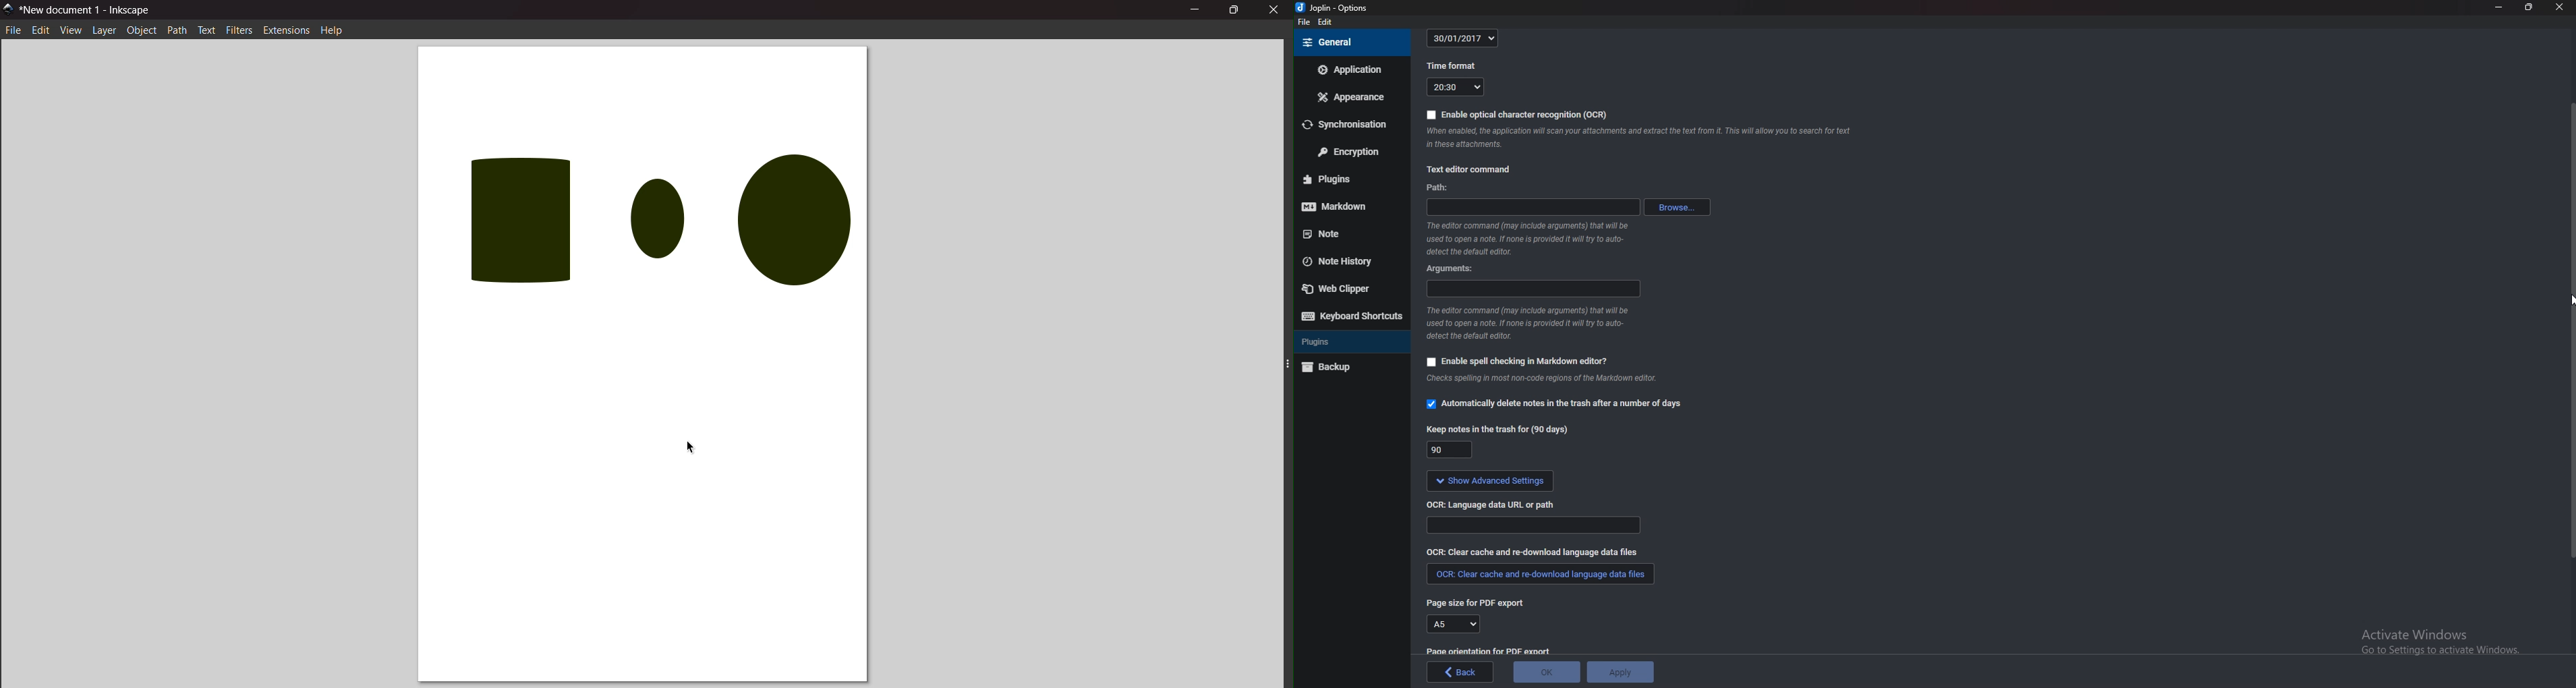 The height and width of the screenshot is (700, 2576). I want to click on Keyboard shortcuts, so click(1351, 317).